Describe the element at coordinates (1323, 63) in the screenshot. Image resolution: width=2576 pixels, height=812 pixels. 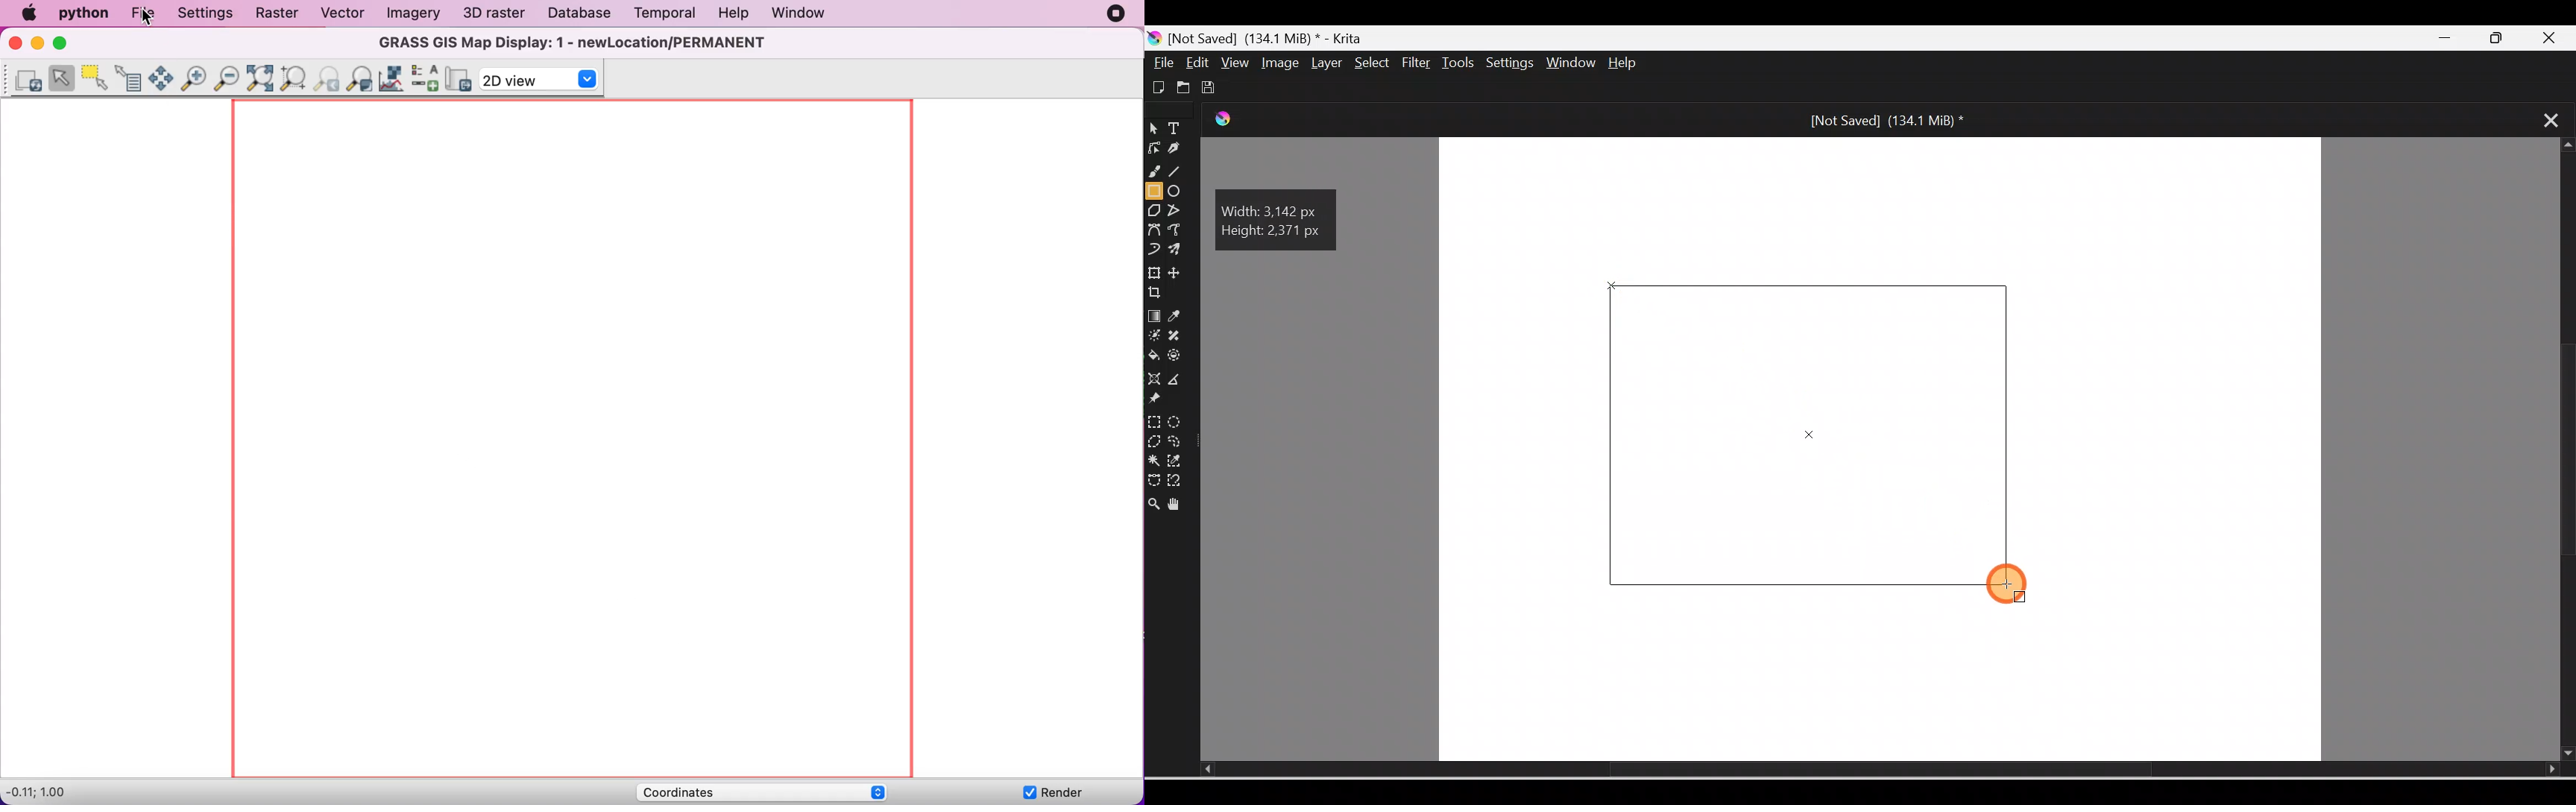
I see `Layer` at that location.